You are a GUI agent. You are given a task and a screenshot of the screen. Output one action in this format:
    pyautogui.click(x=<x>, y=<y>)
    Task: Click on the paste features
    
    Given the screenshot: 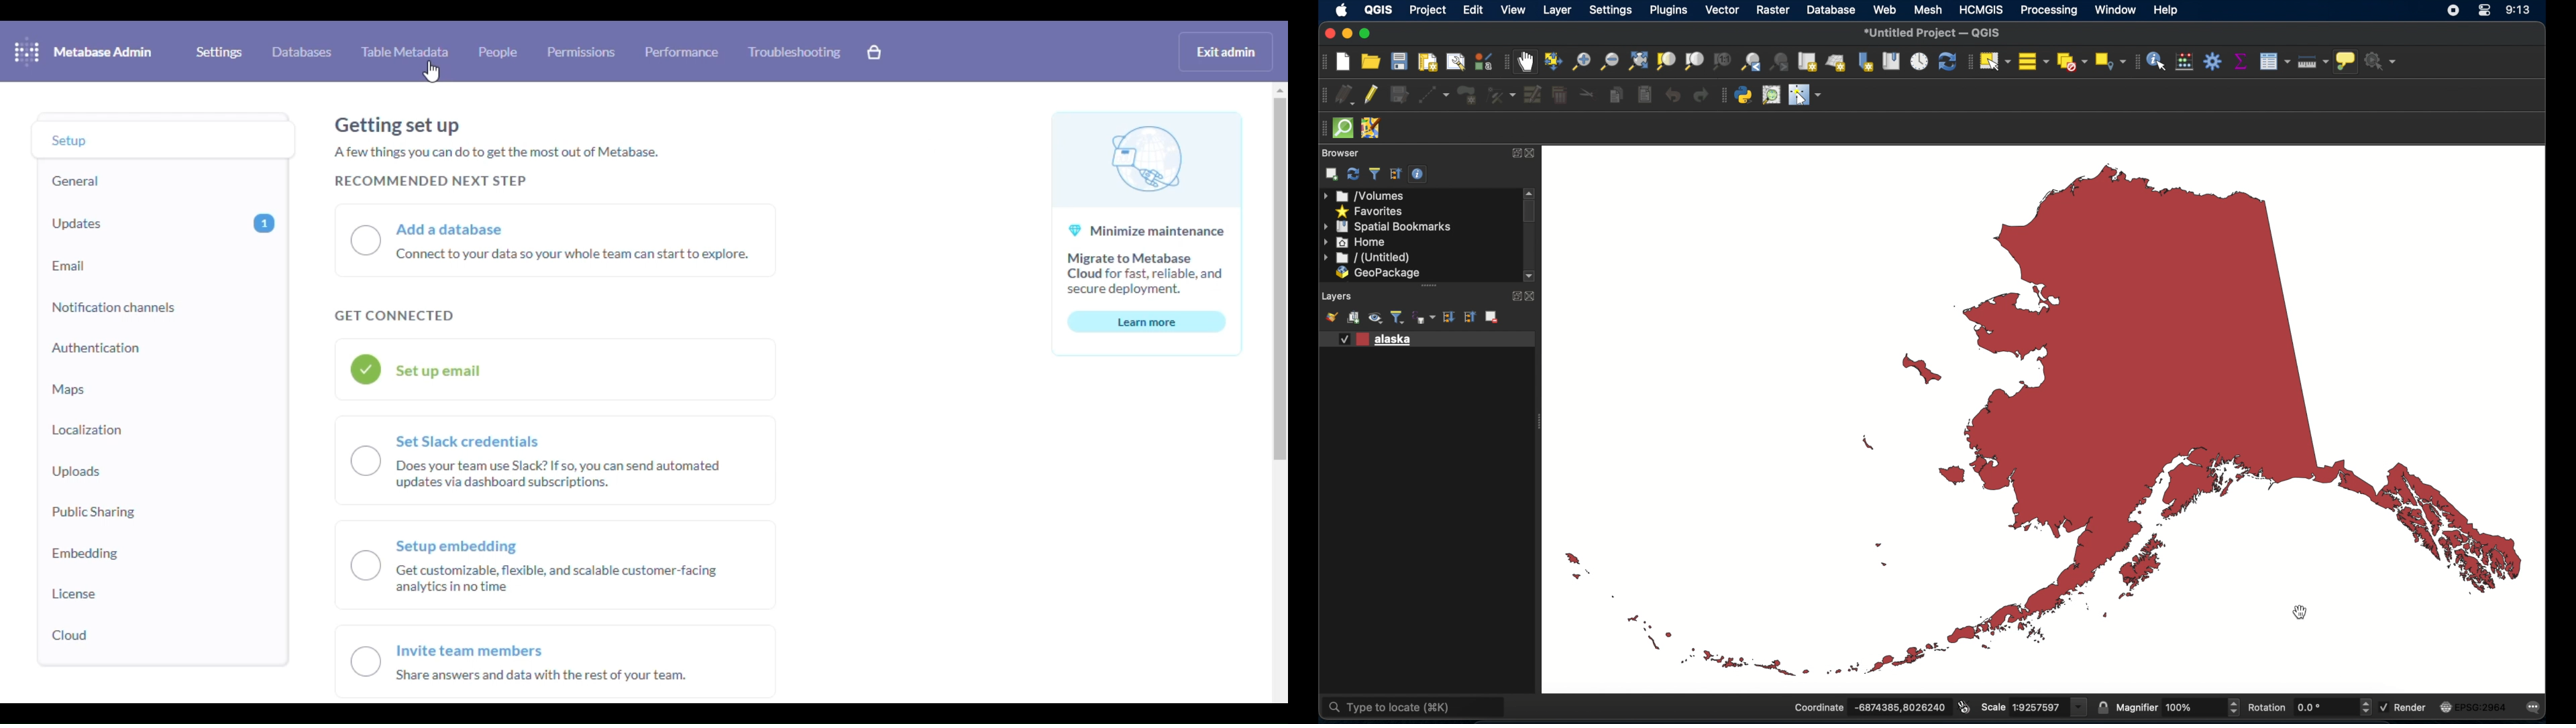 What is the action you would take?
    pyautogui.click(x=1645, y=95)
    